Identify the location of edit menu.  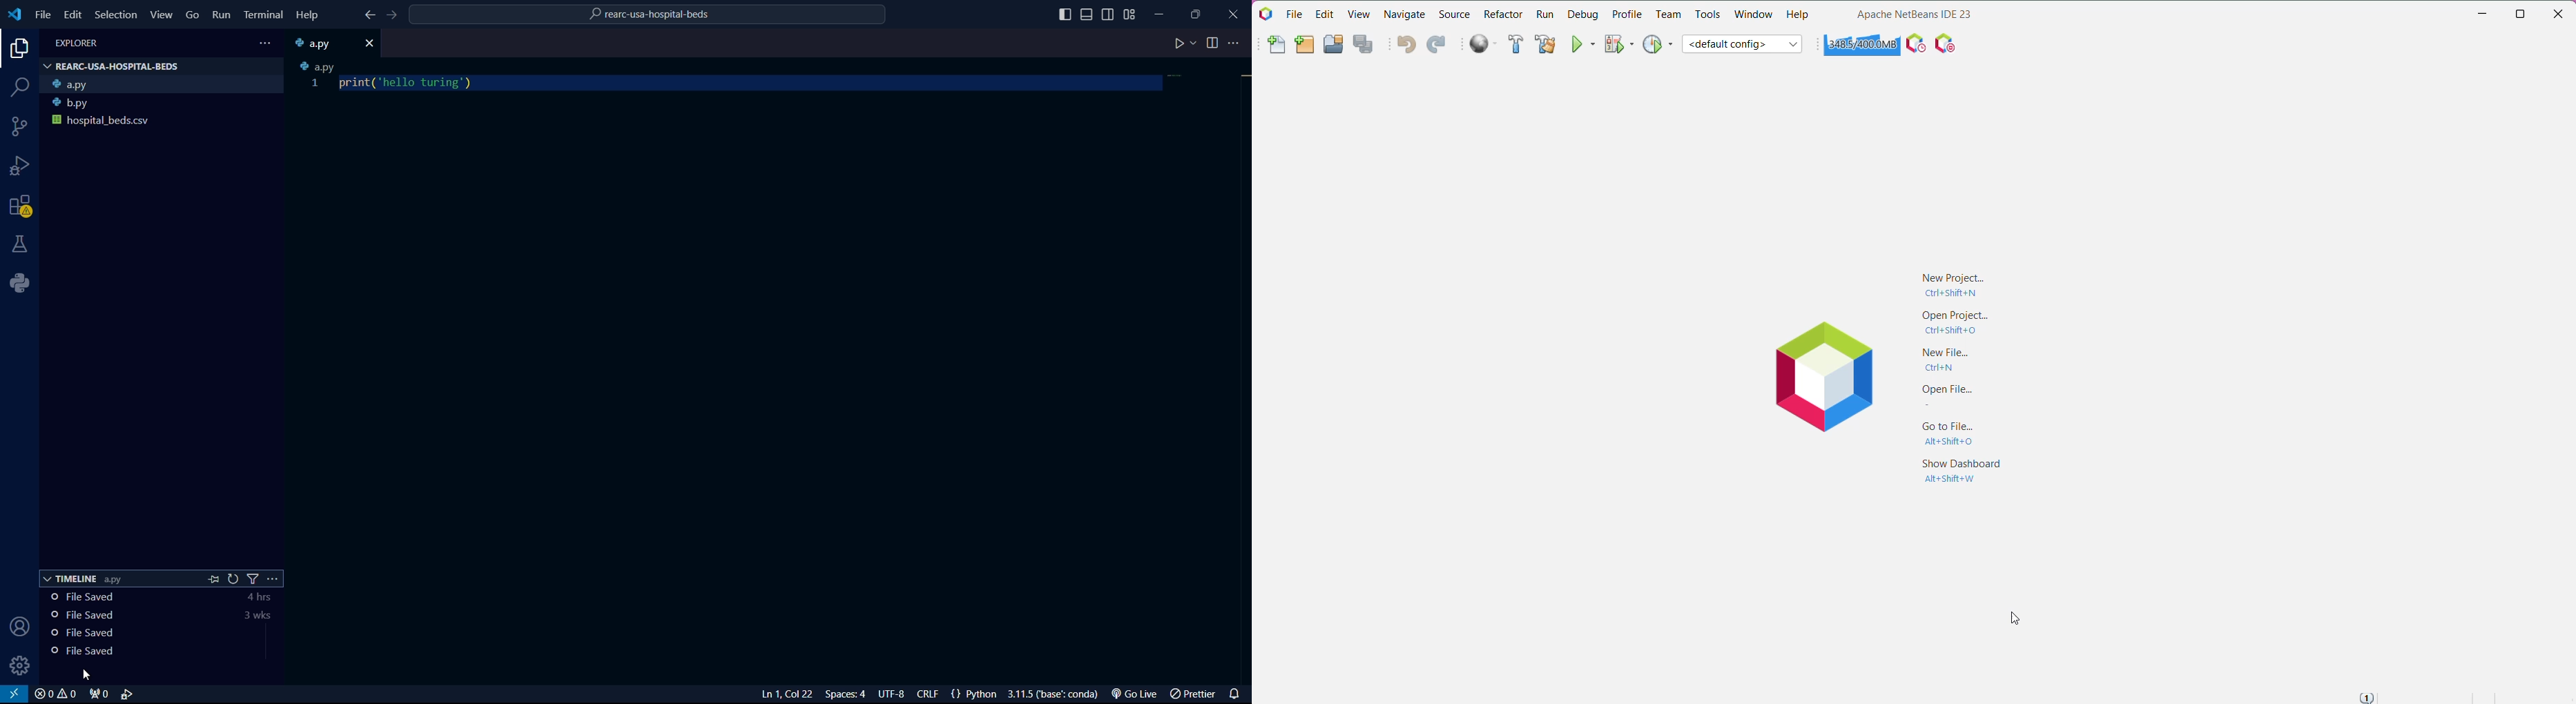
(73, 15).